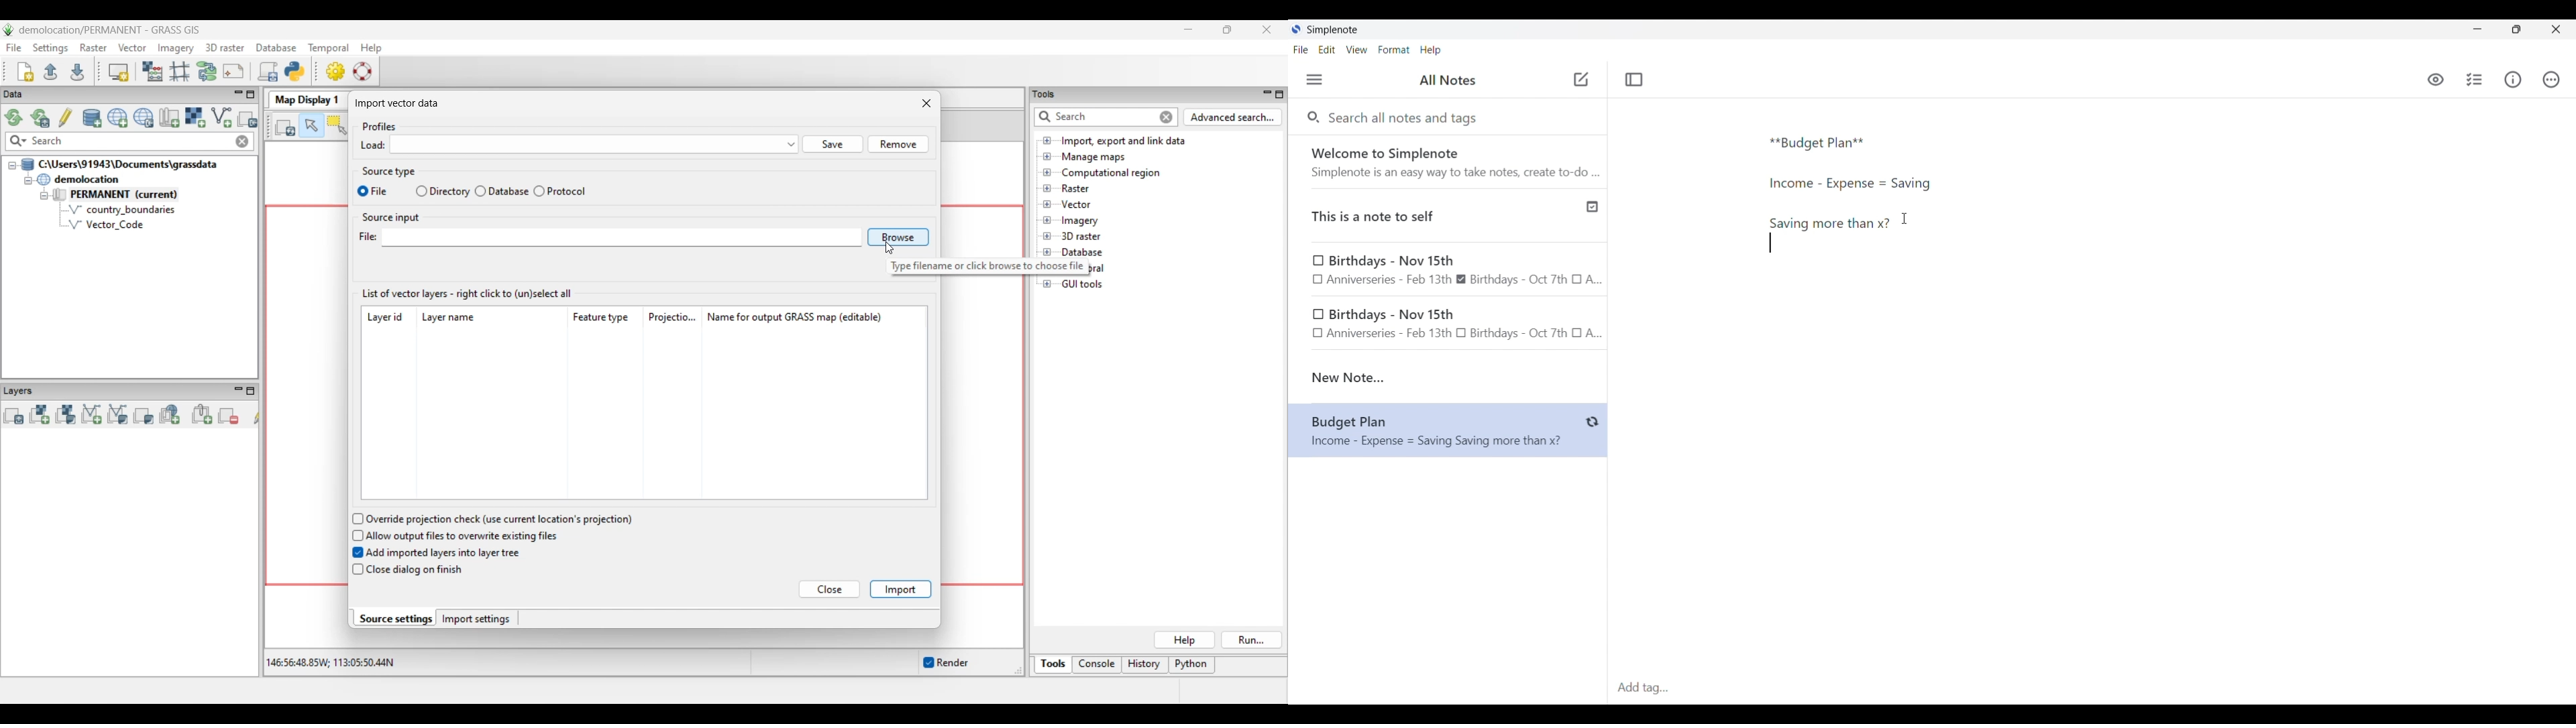  What do you see at coordinates (1849, 184) in the screenshot?
I see `More text typed in` at bounding box center [1849, 184].